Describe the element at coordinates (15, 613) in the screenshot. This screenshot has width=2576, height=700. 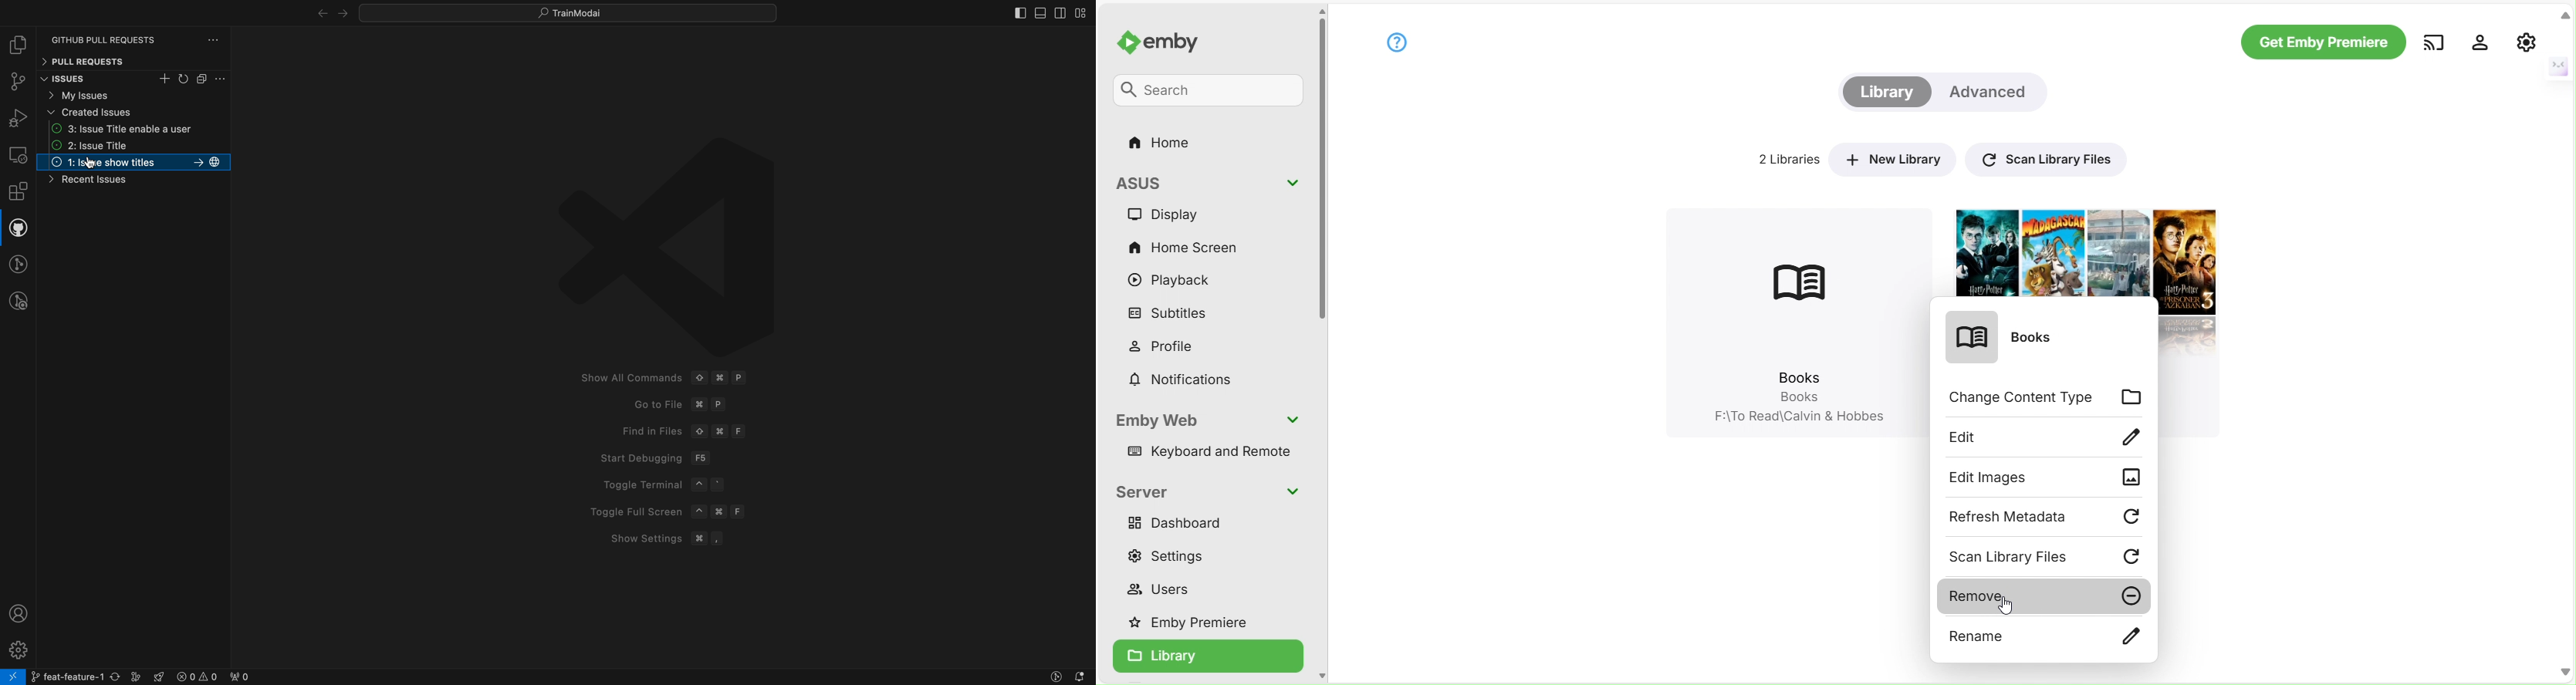
I see `profile` at that location.